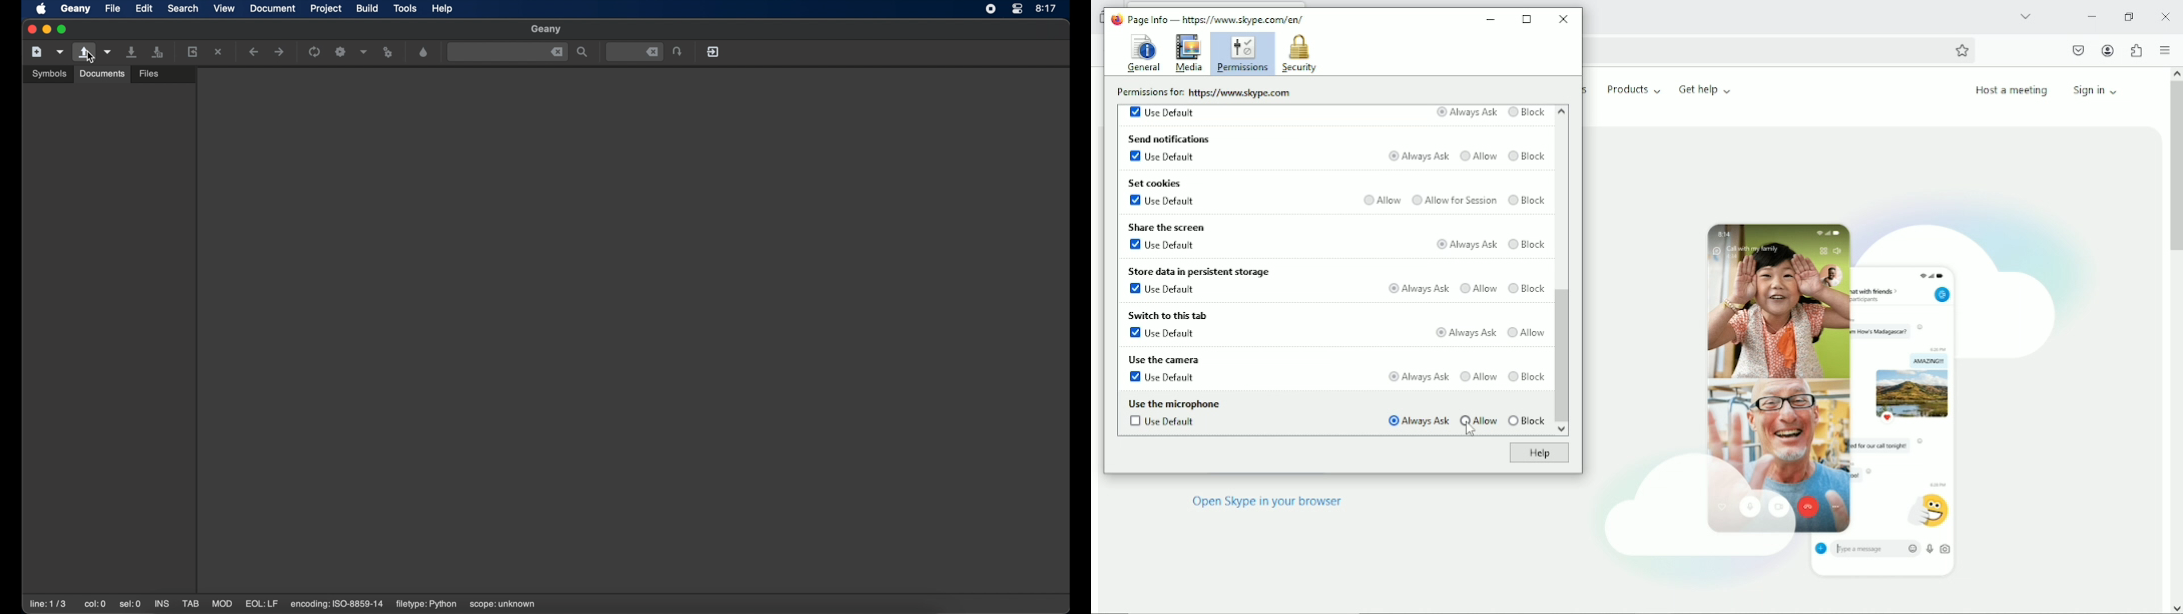 Image resolution: width=2184 pixels, height=616 pixels. What do you see at coordinates (1170, 138) in the screenshot?
I see `Send notifications` at bounding box center [1170, 138].